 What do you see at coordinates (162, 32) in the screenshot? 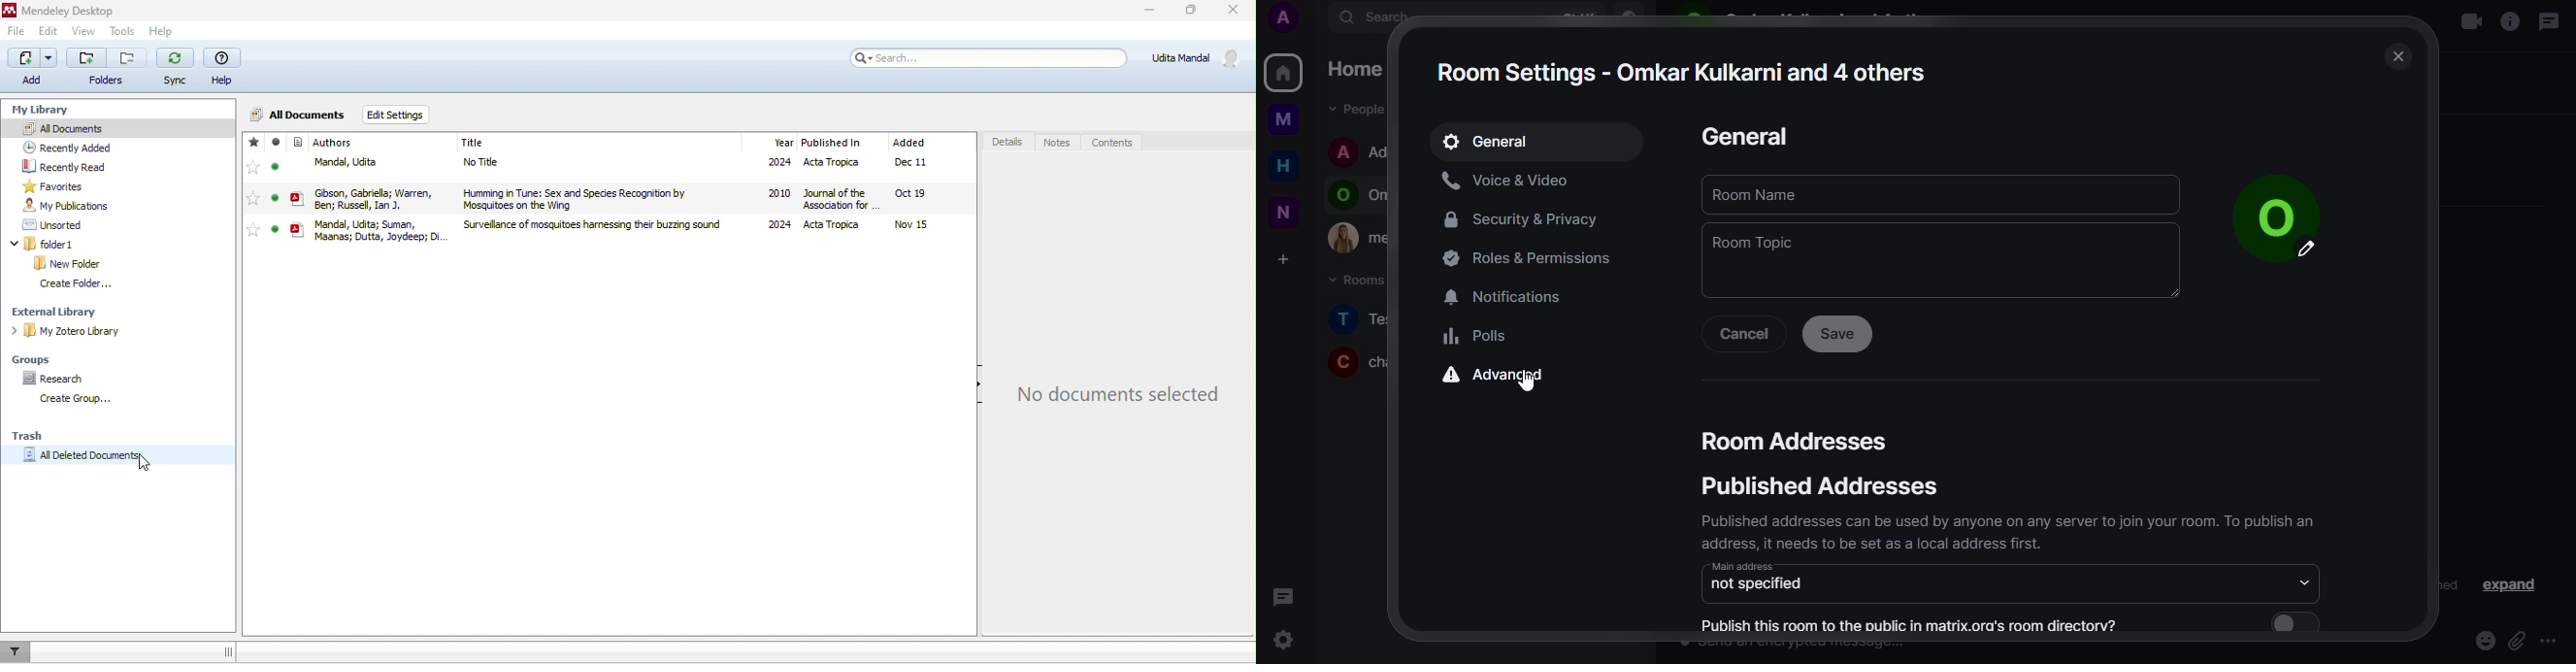
I see `help` at bounding box center [162, 32].